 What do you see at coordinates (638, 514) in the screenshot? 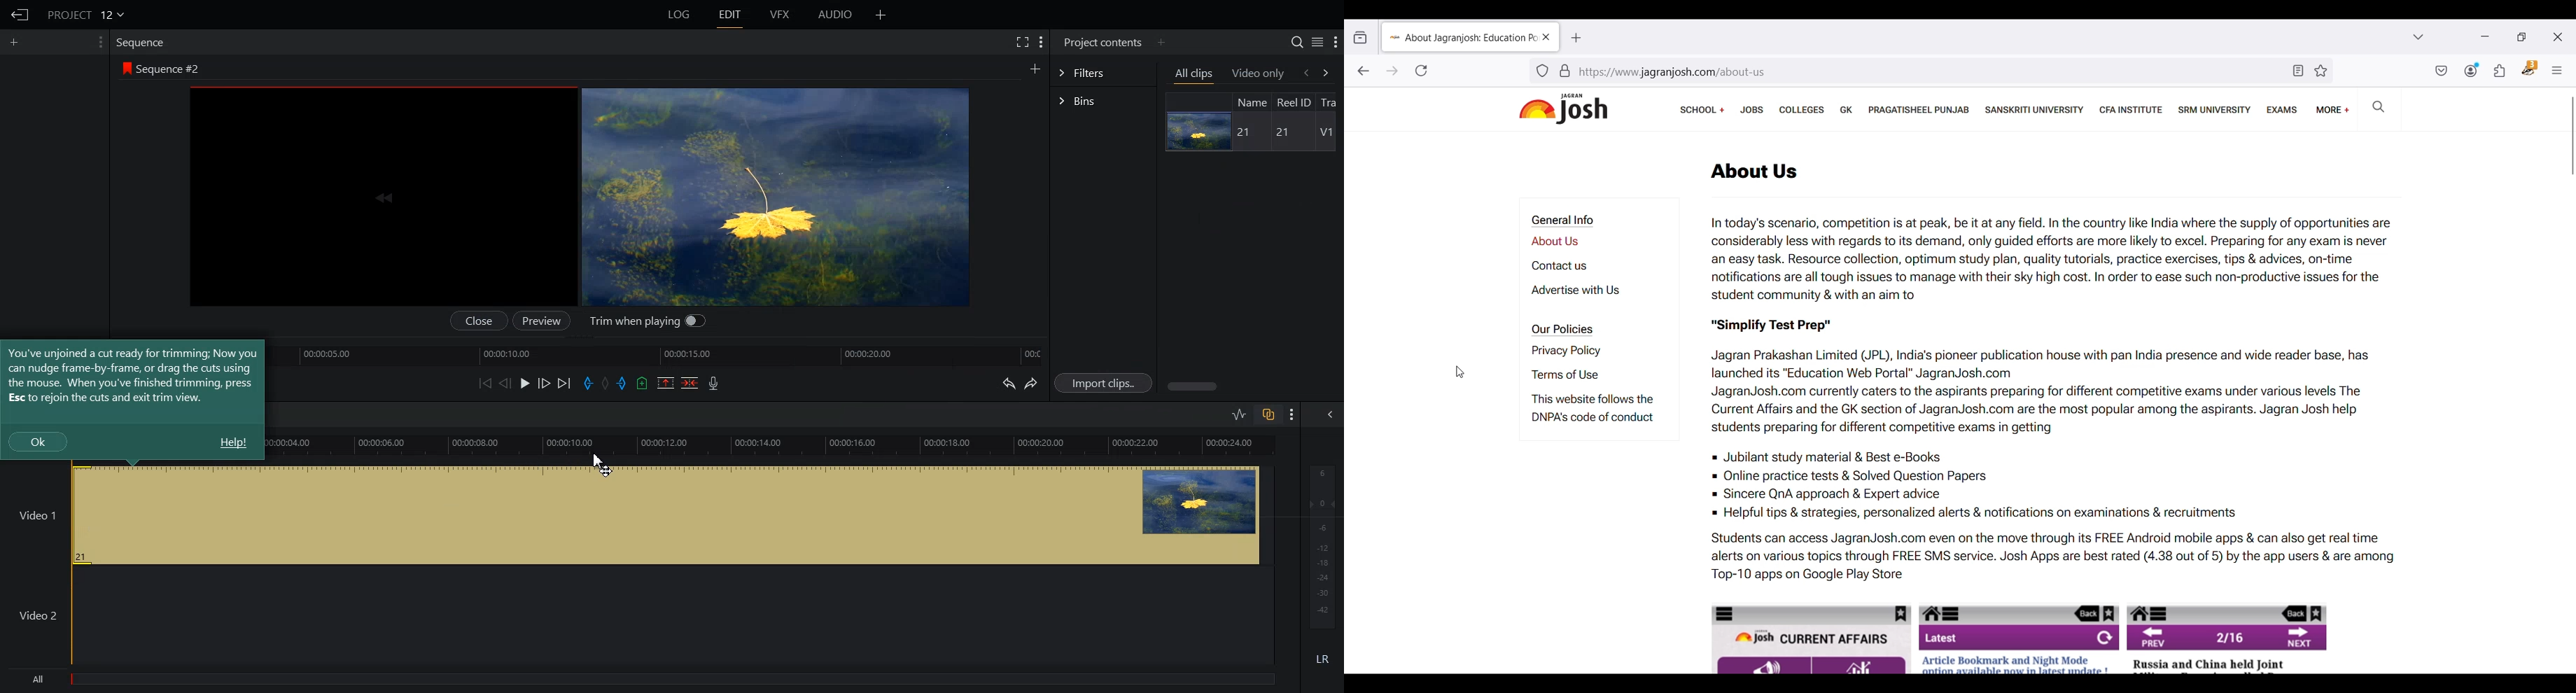
I see `Video 1` at bounding box center [638, 514].